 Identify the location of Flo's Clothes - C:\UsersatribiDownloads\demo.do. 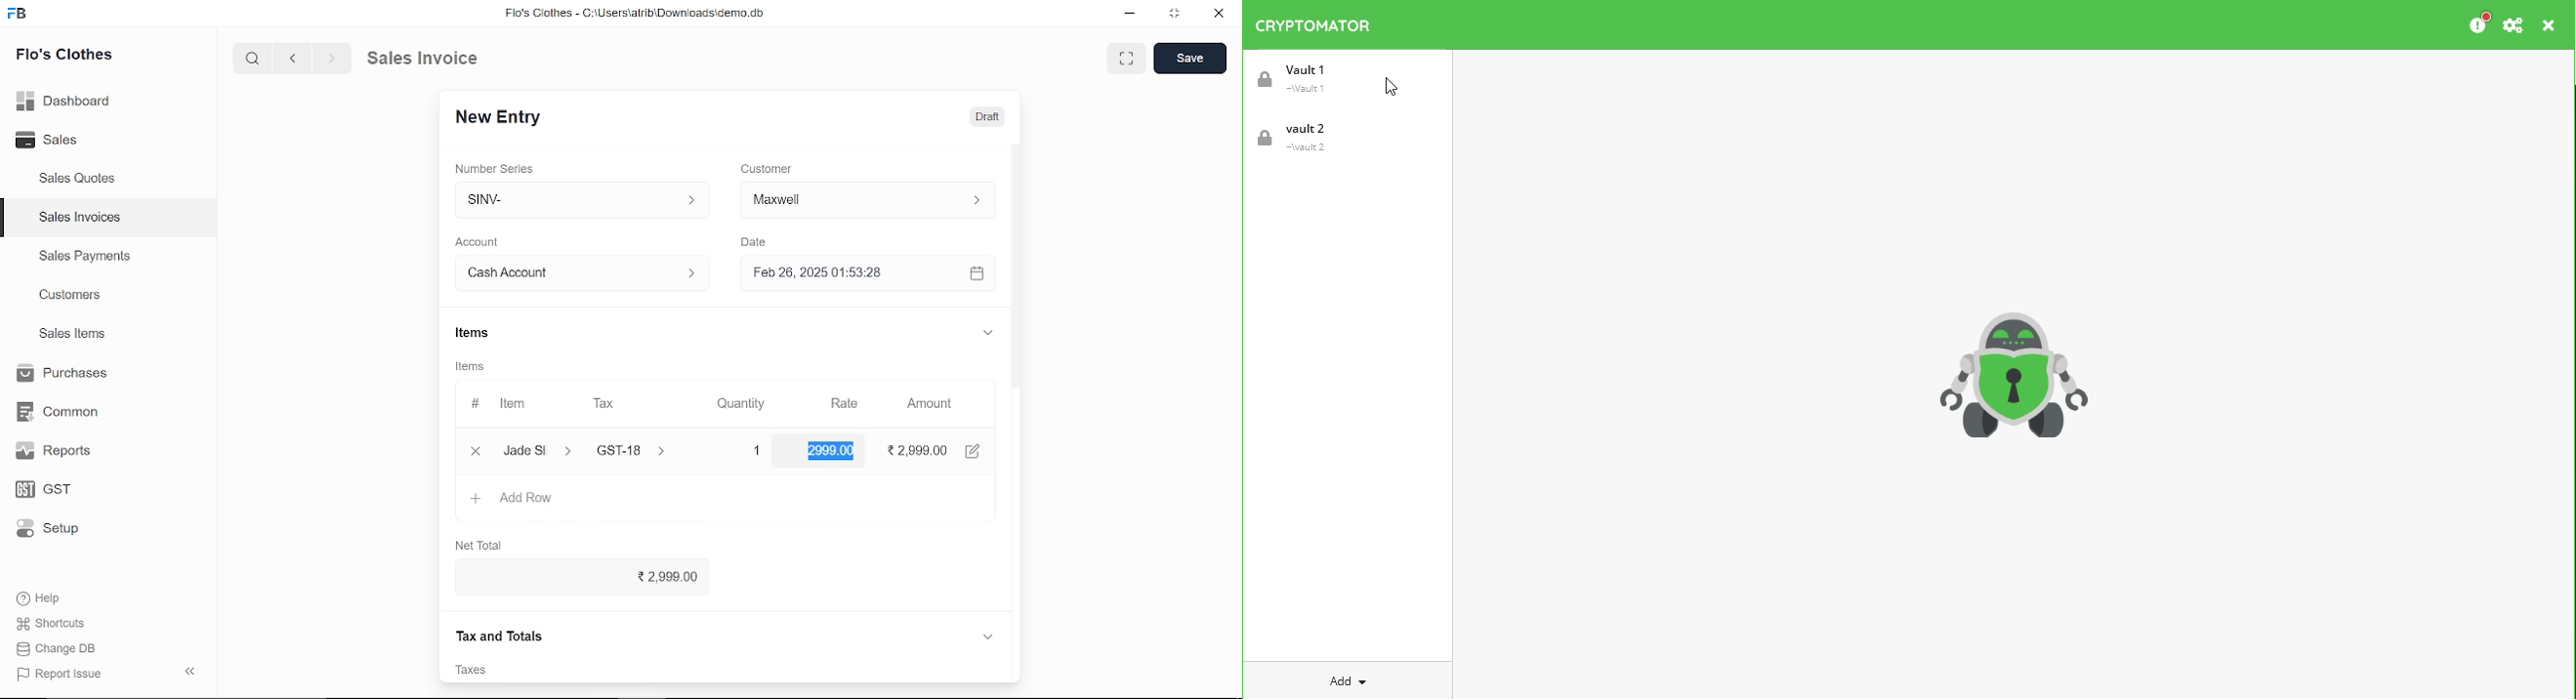
(643, 15).